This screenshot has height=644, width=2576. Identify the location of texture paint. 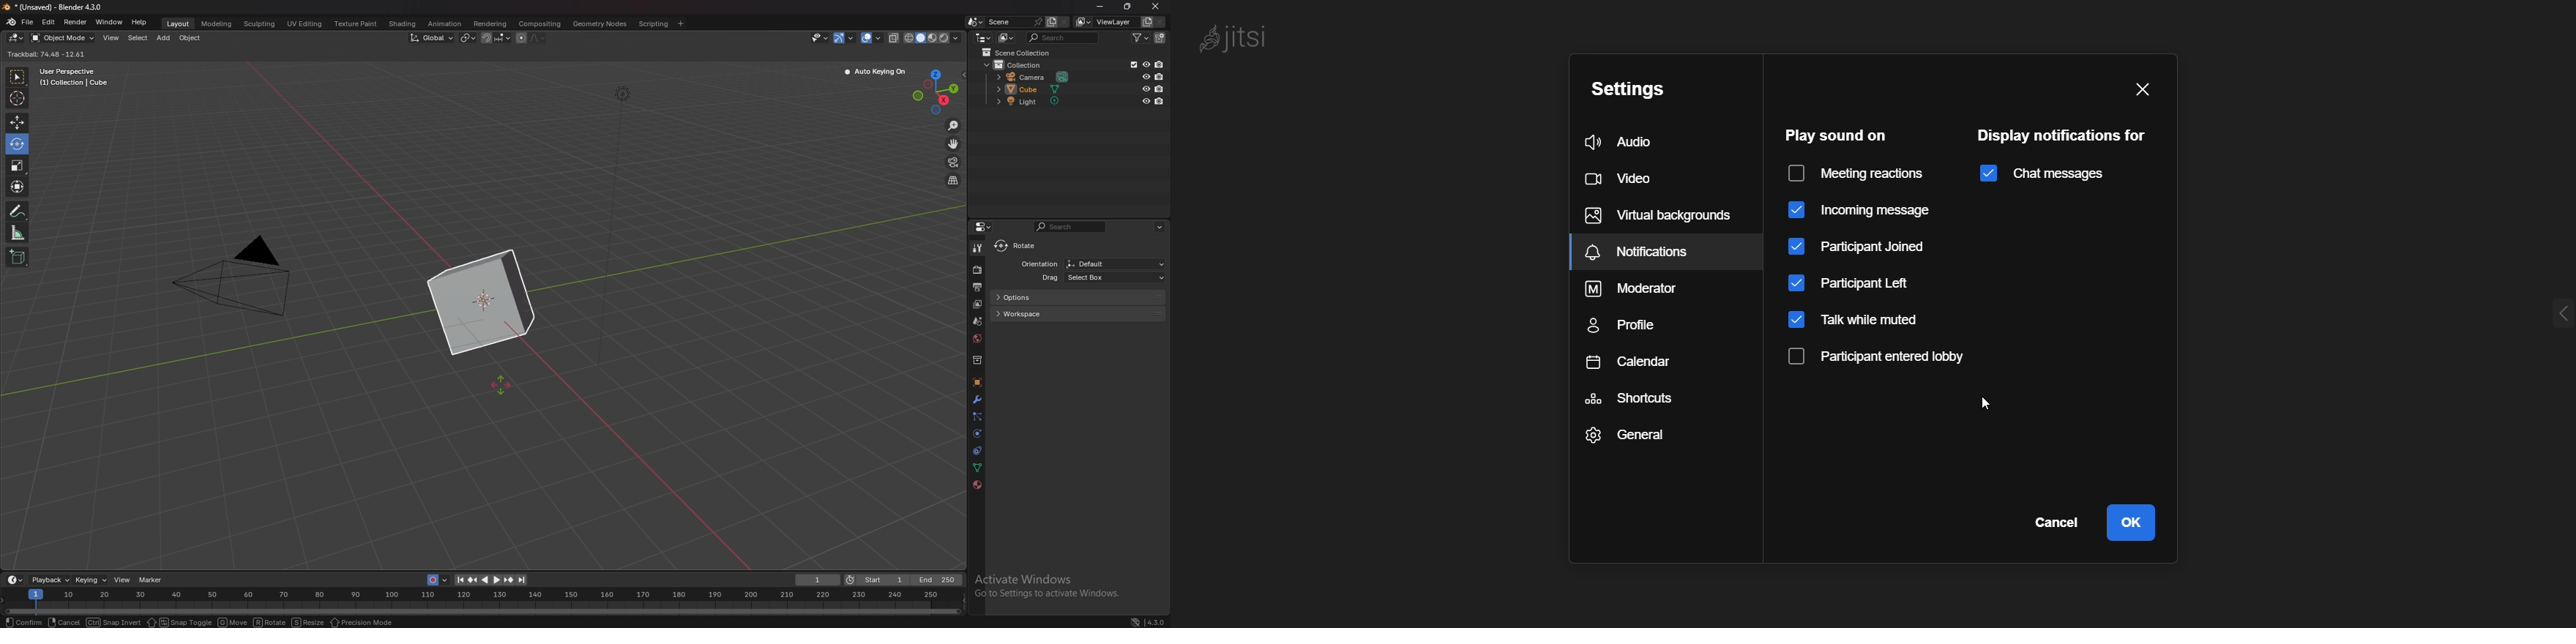
(357, 24).